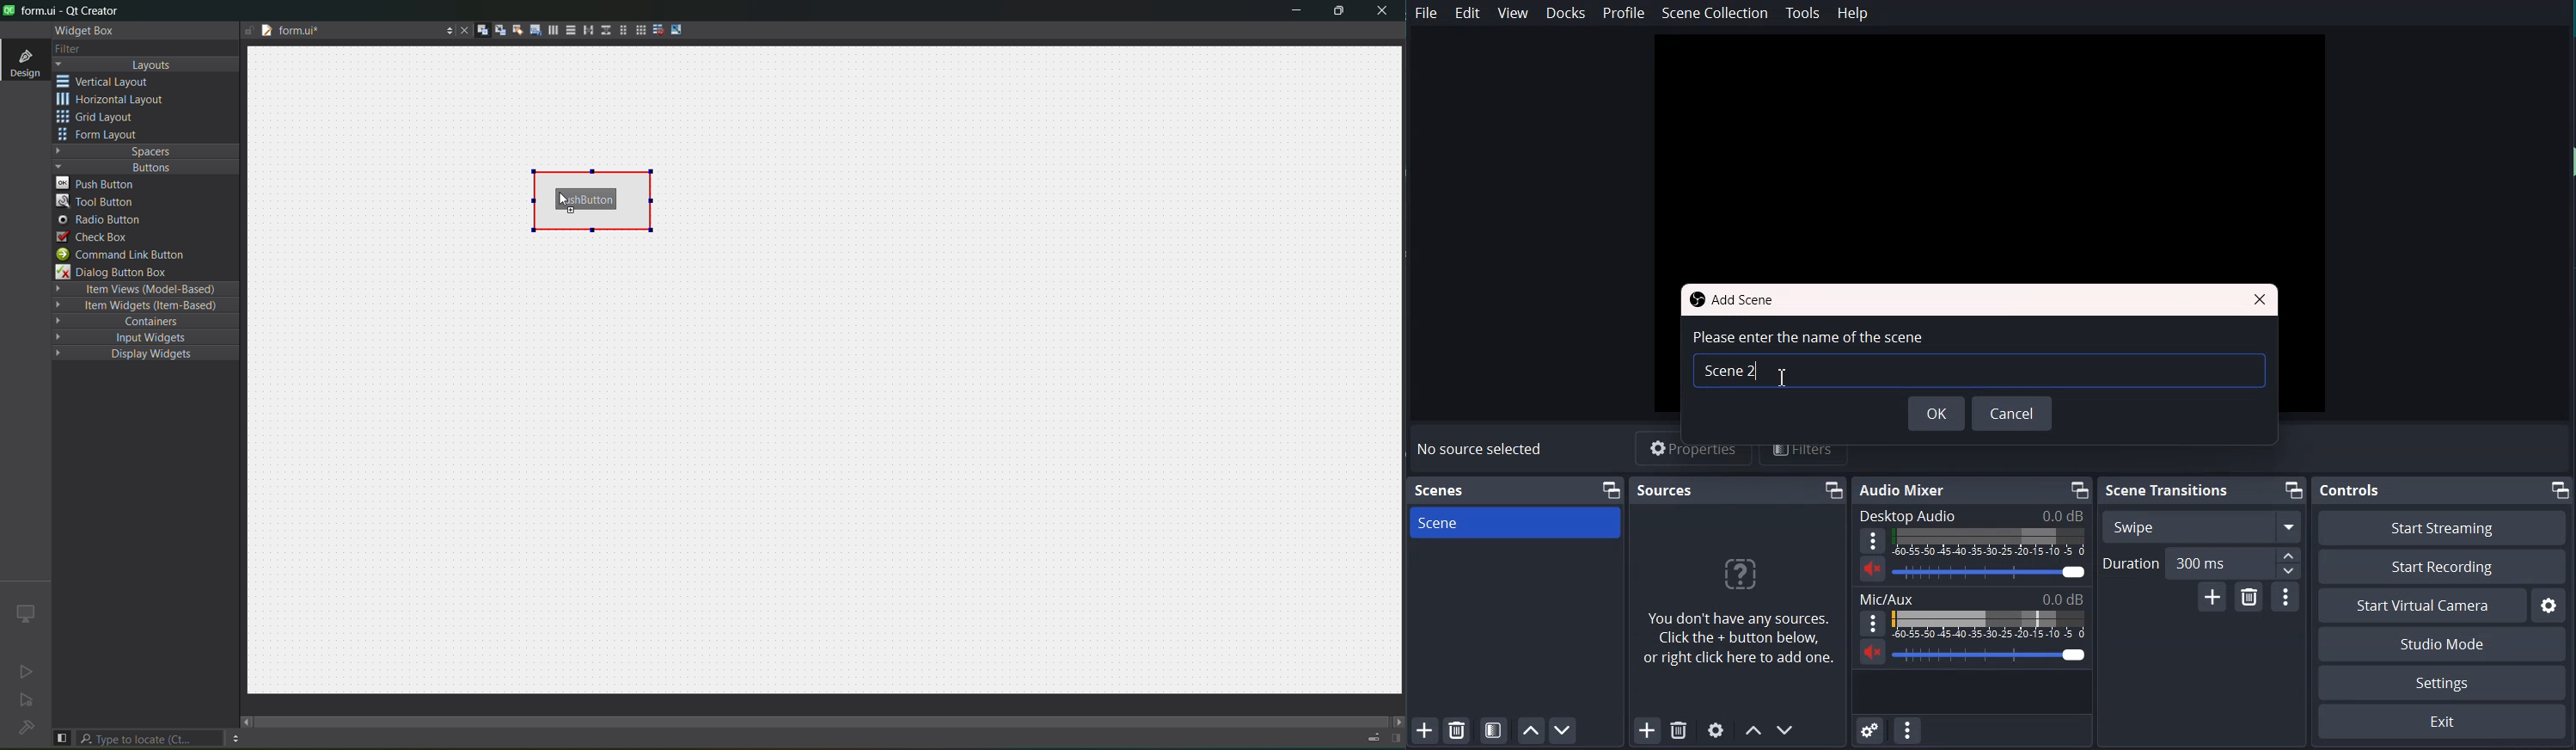 Image resolution: width=2576 pixels, height=756 pixels. Describe the element at coordinates (2352, 490) in the screenshot. I see `Controls` at that location.